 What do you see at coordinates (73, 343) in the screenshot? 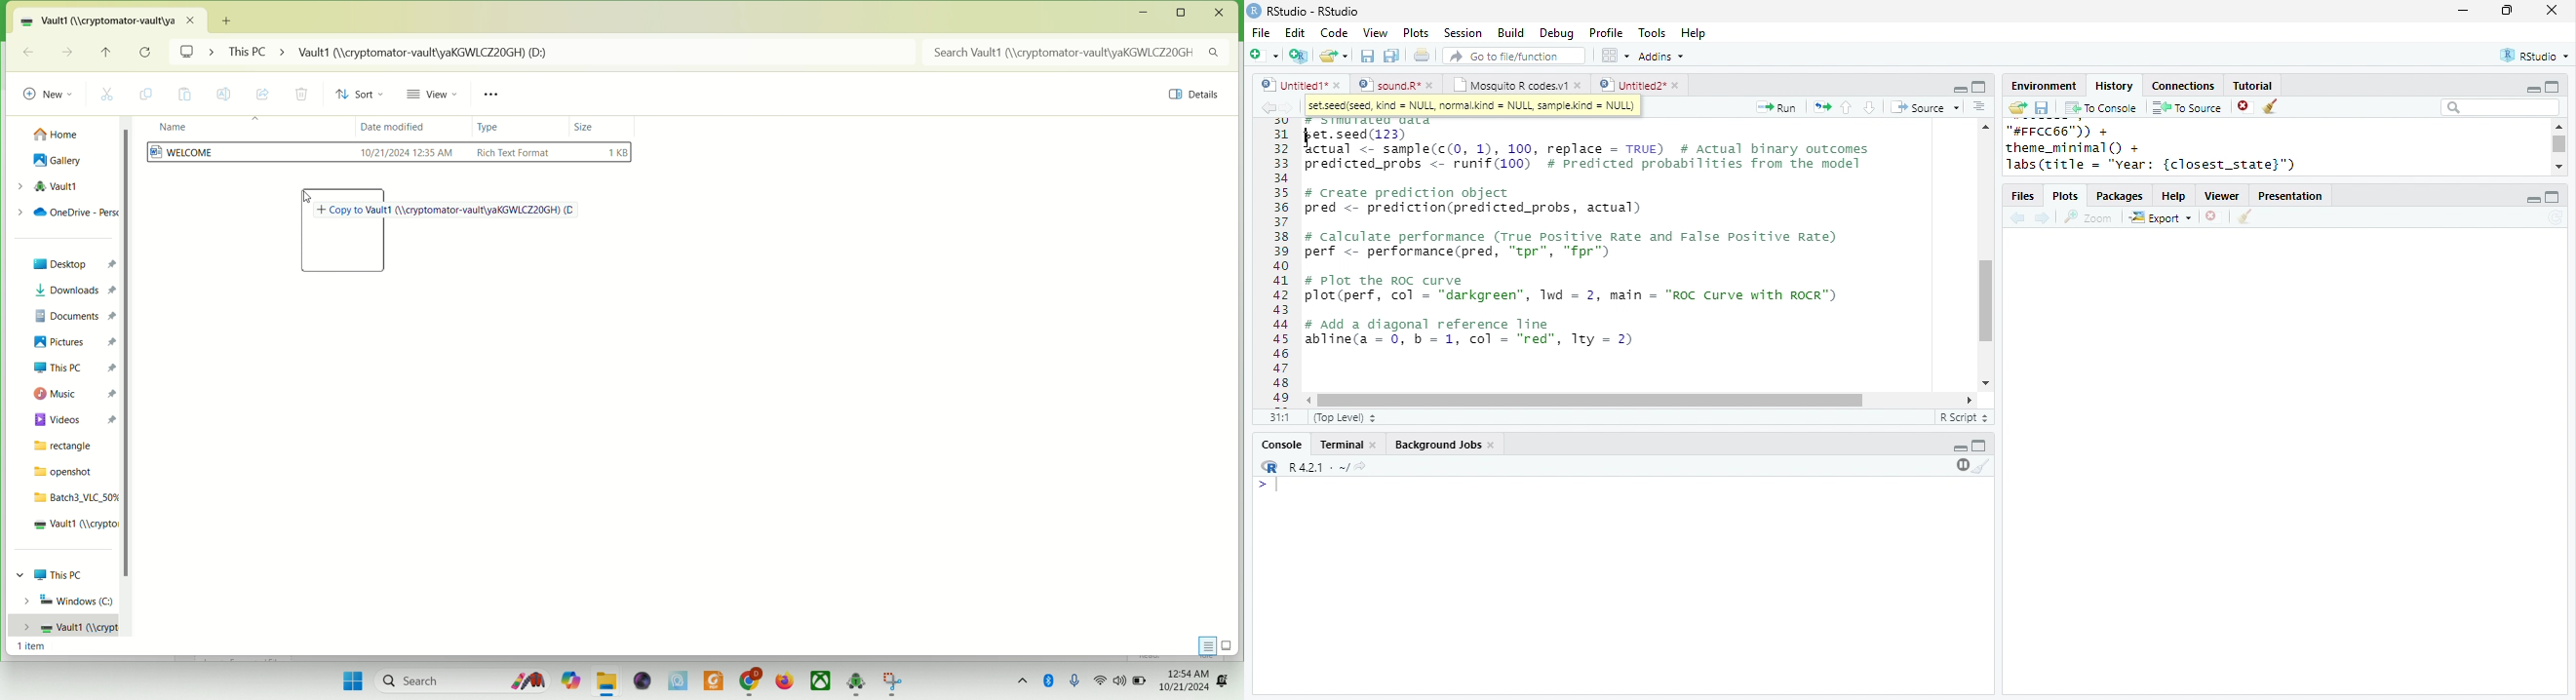
I see `pictures` at bounding box center [73, 343].